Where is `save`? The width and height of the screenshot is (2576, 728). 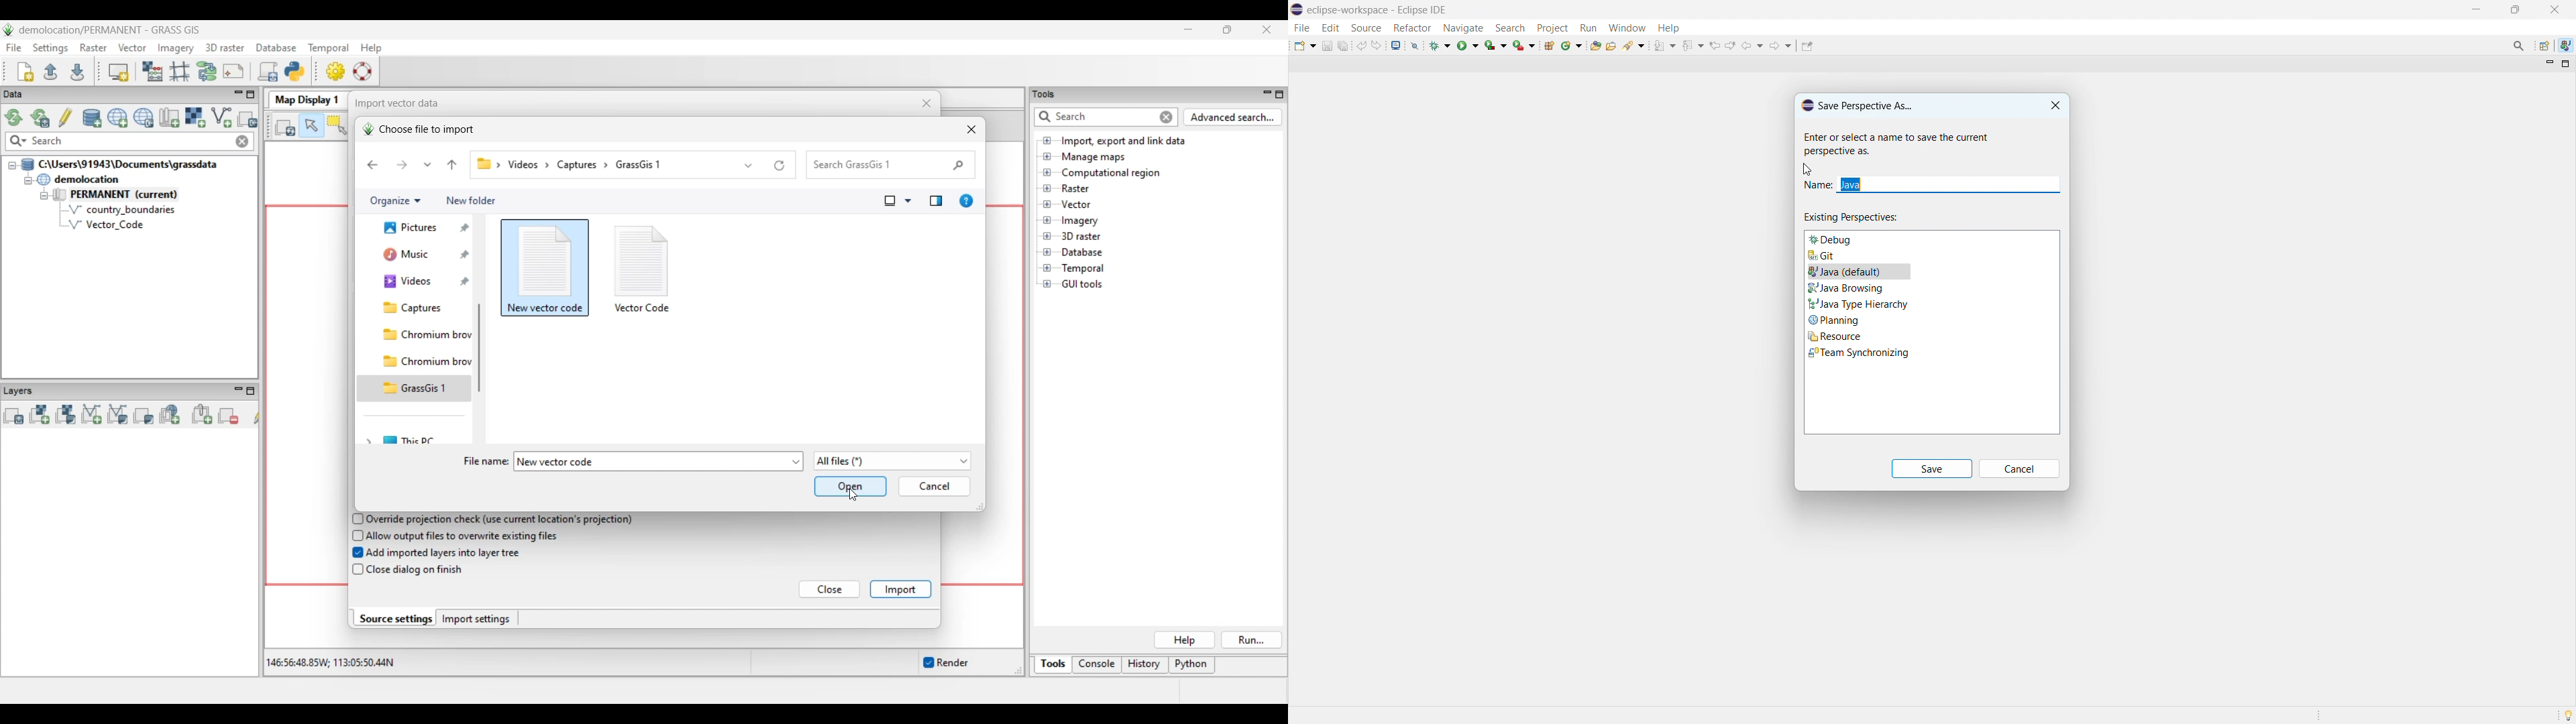 save is located at coordinates (1932, 469).